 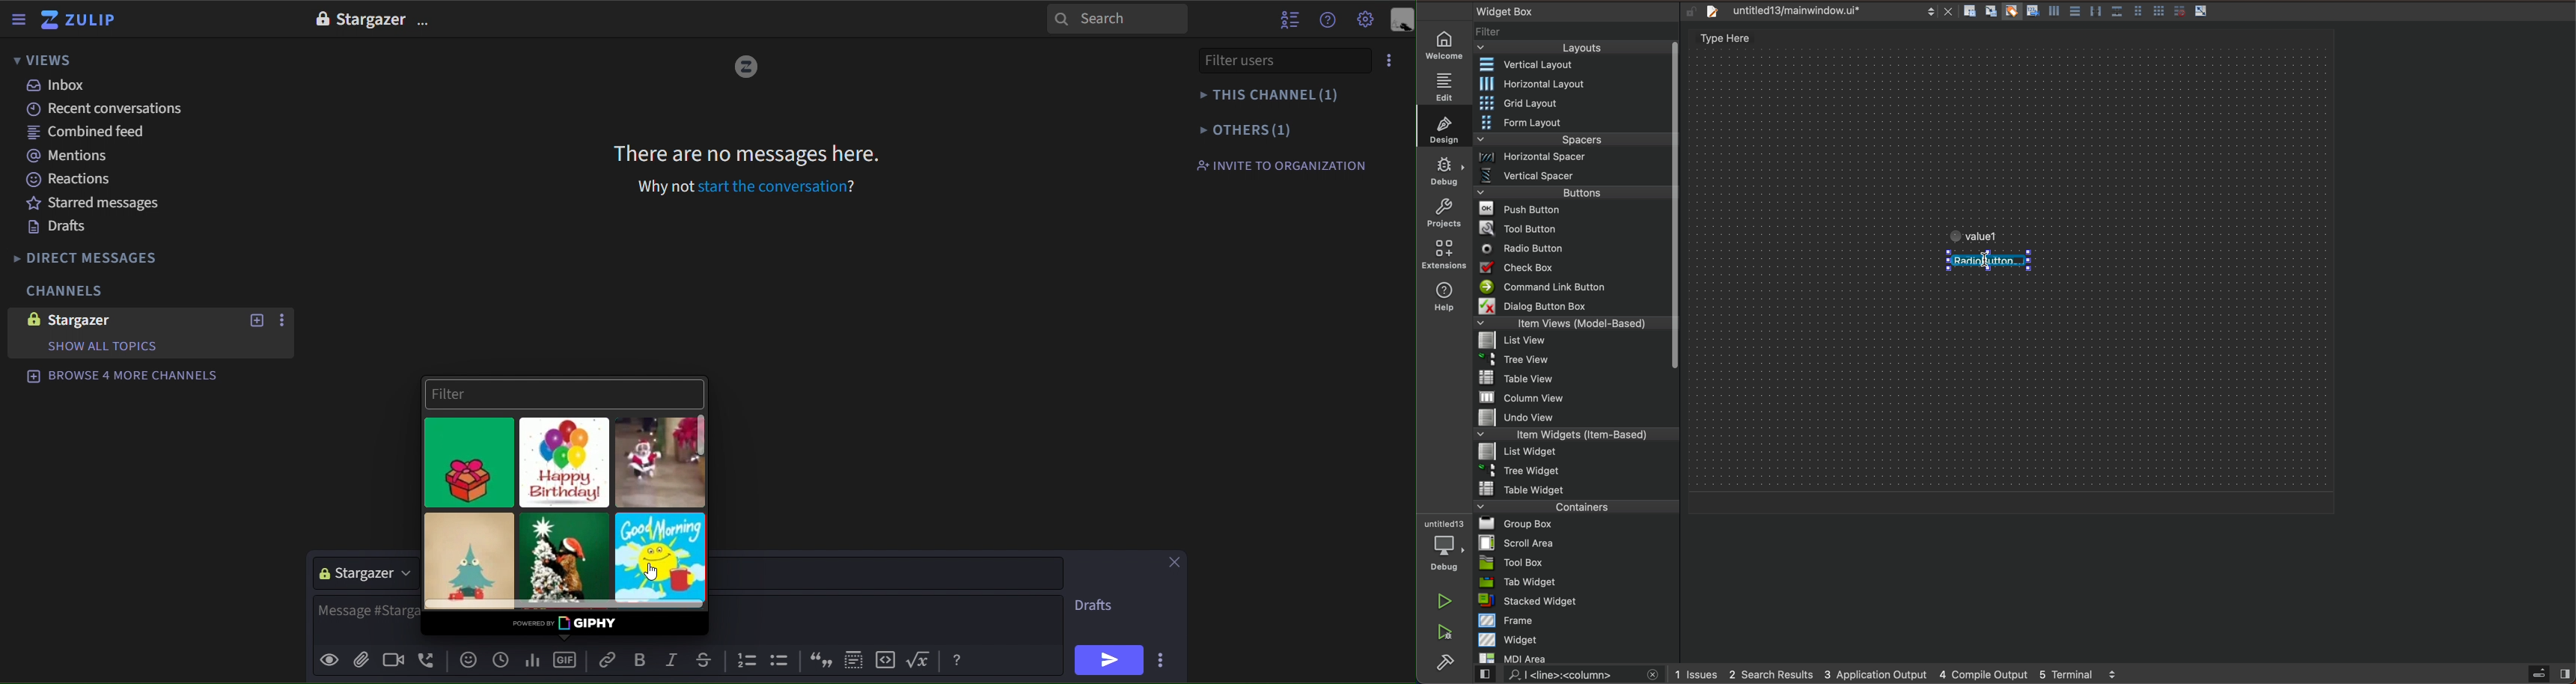 What do you see at coordinates (2052, 13) in the screenshot?
I see `` at bounding box center [2052, 13].